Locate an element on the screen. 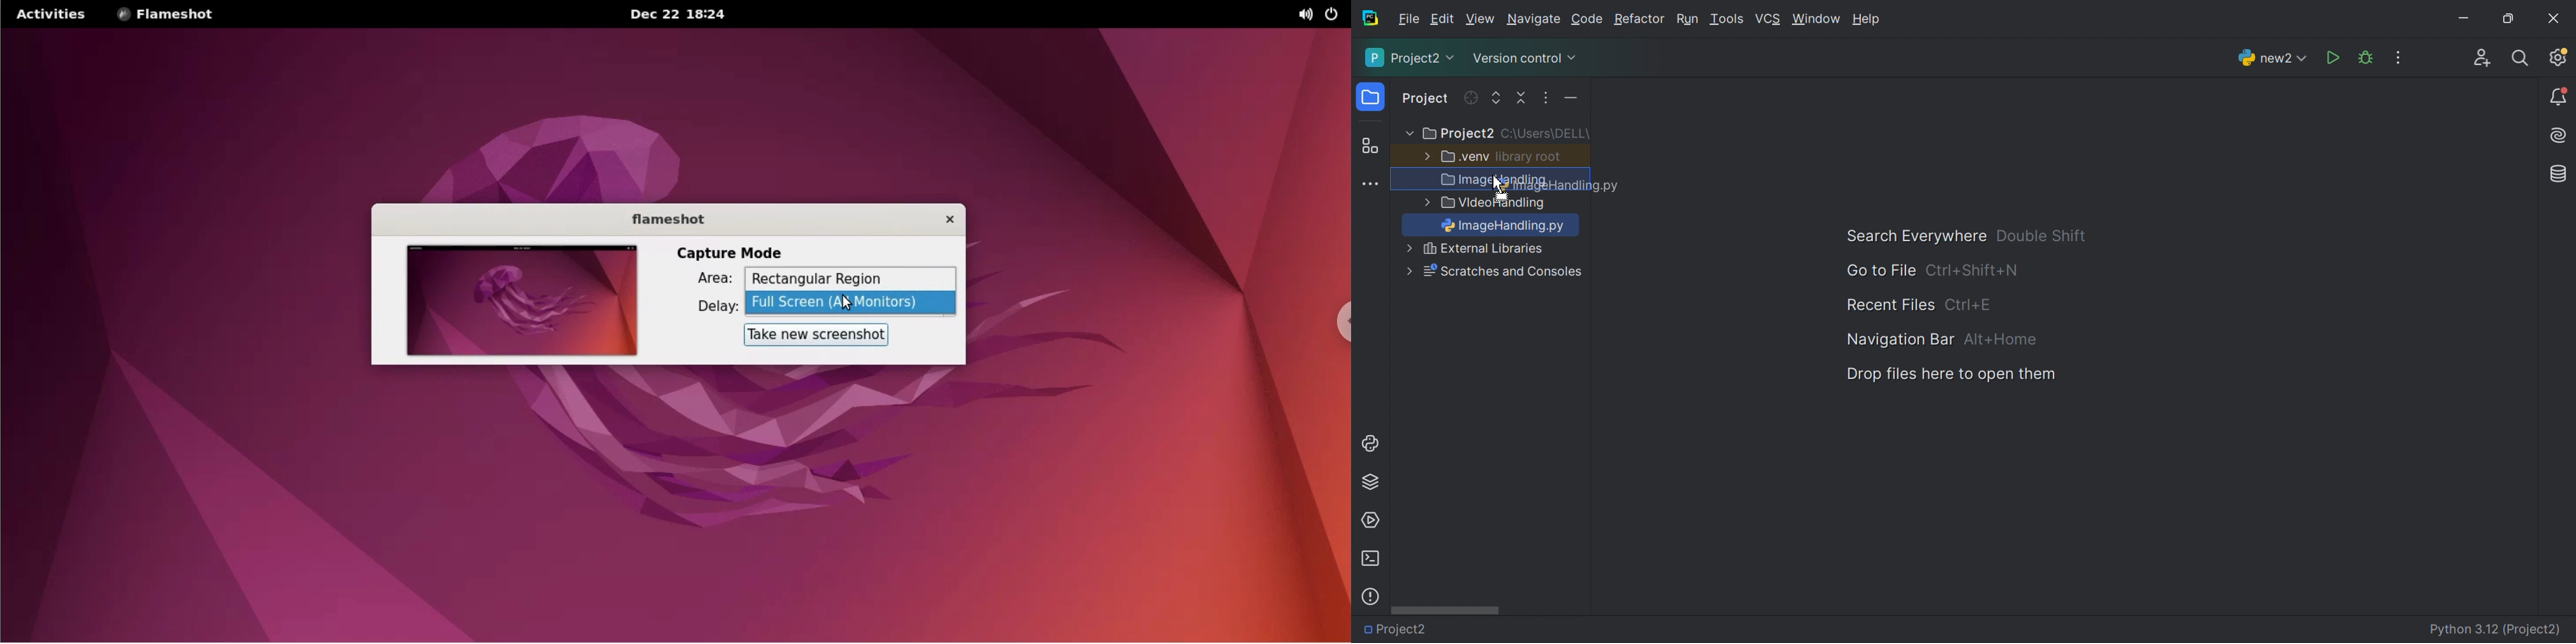 The image size is (2576, 644). .venv is located at coordinates (1465, 157).